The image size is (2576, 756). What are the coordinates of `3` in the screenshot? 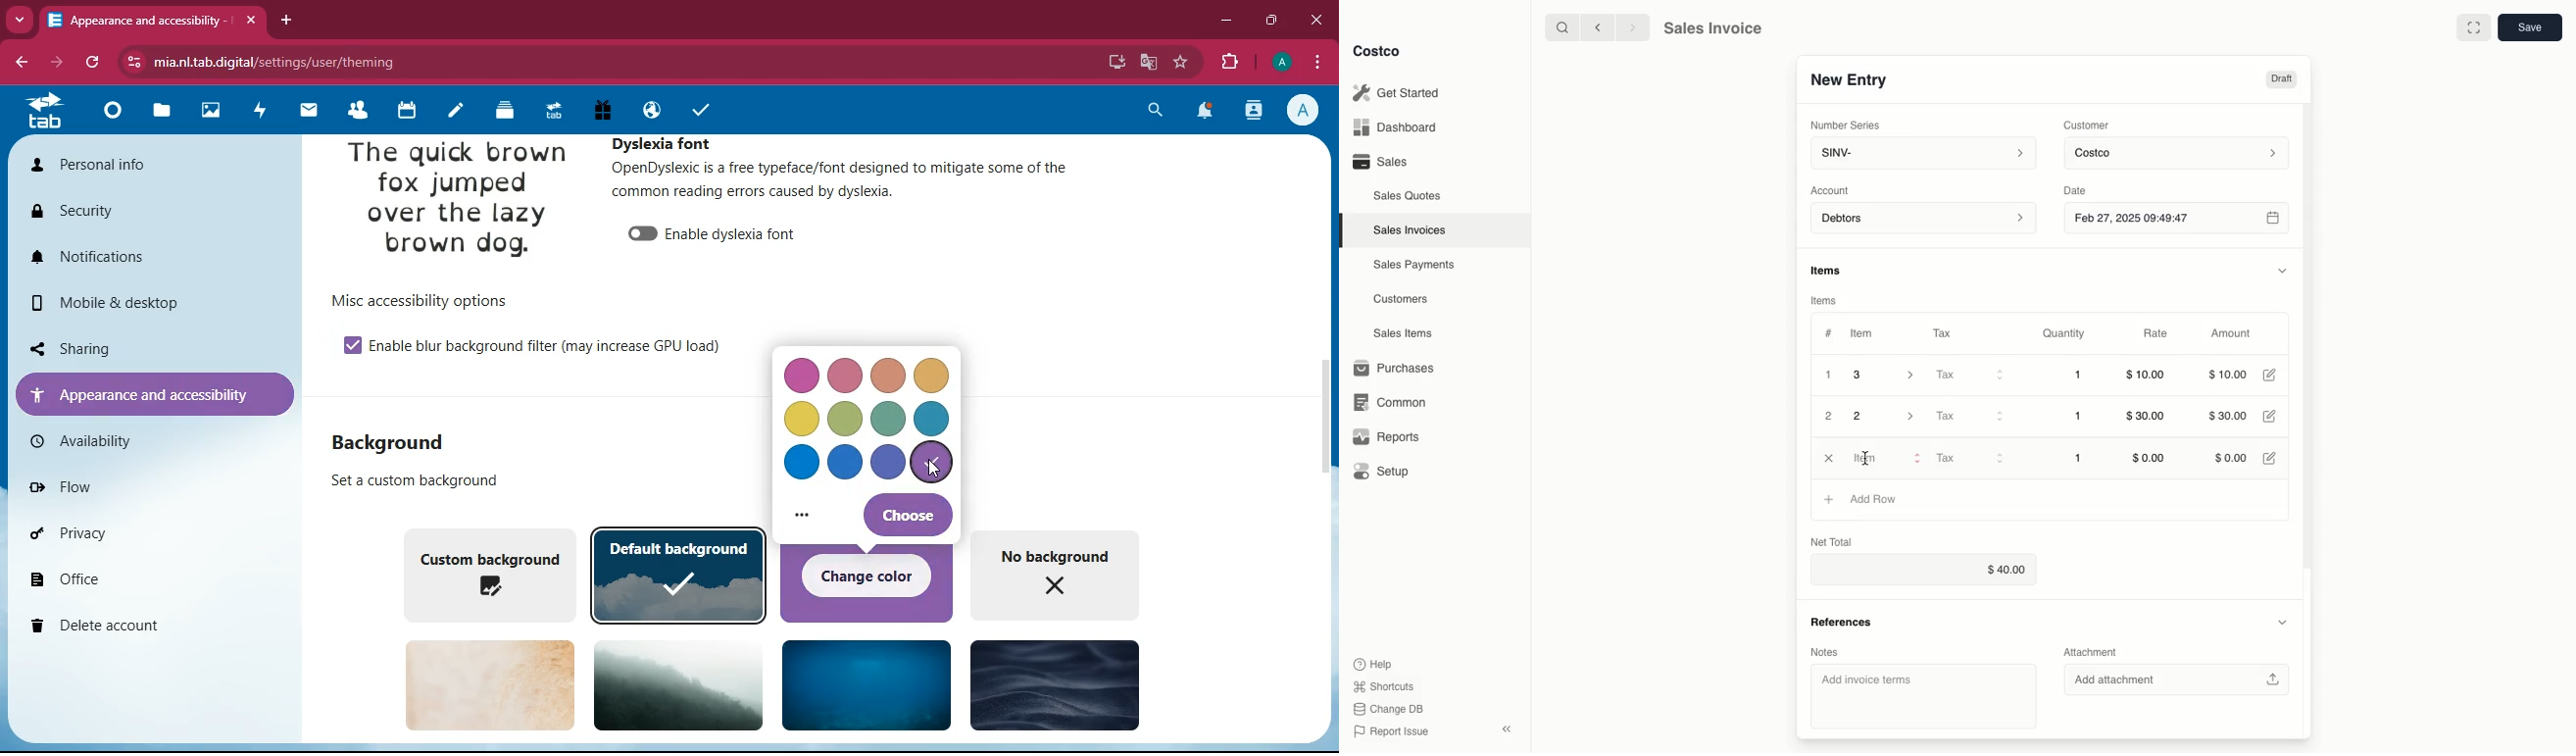 It's located at (1889, 375).